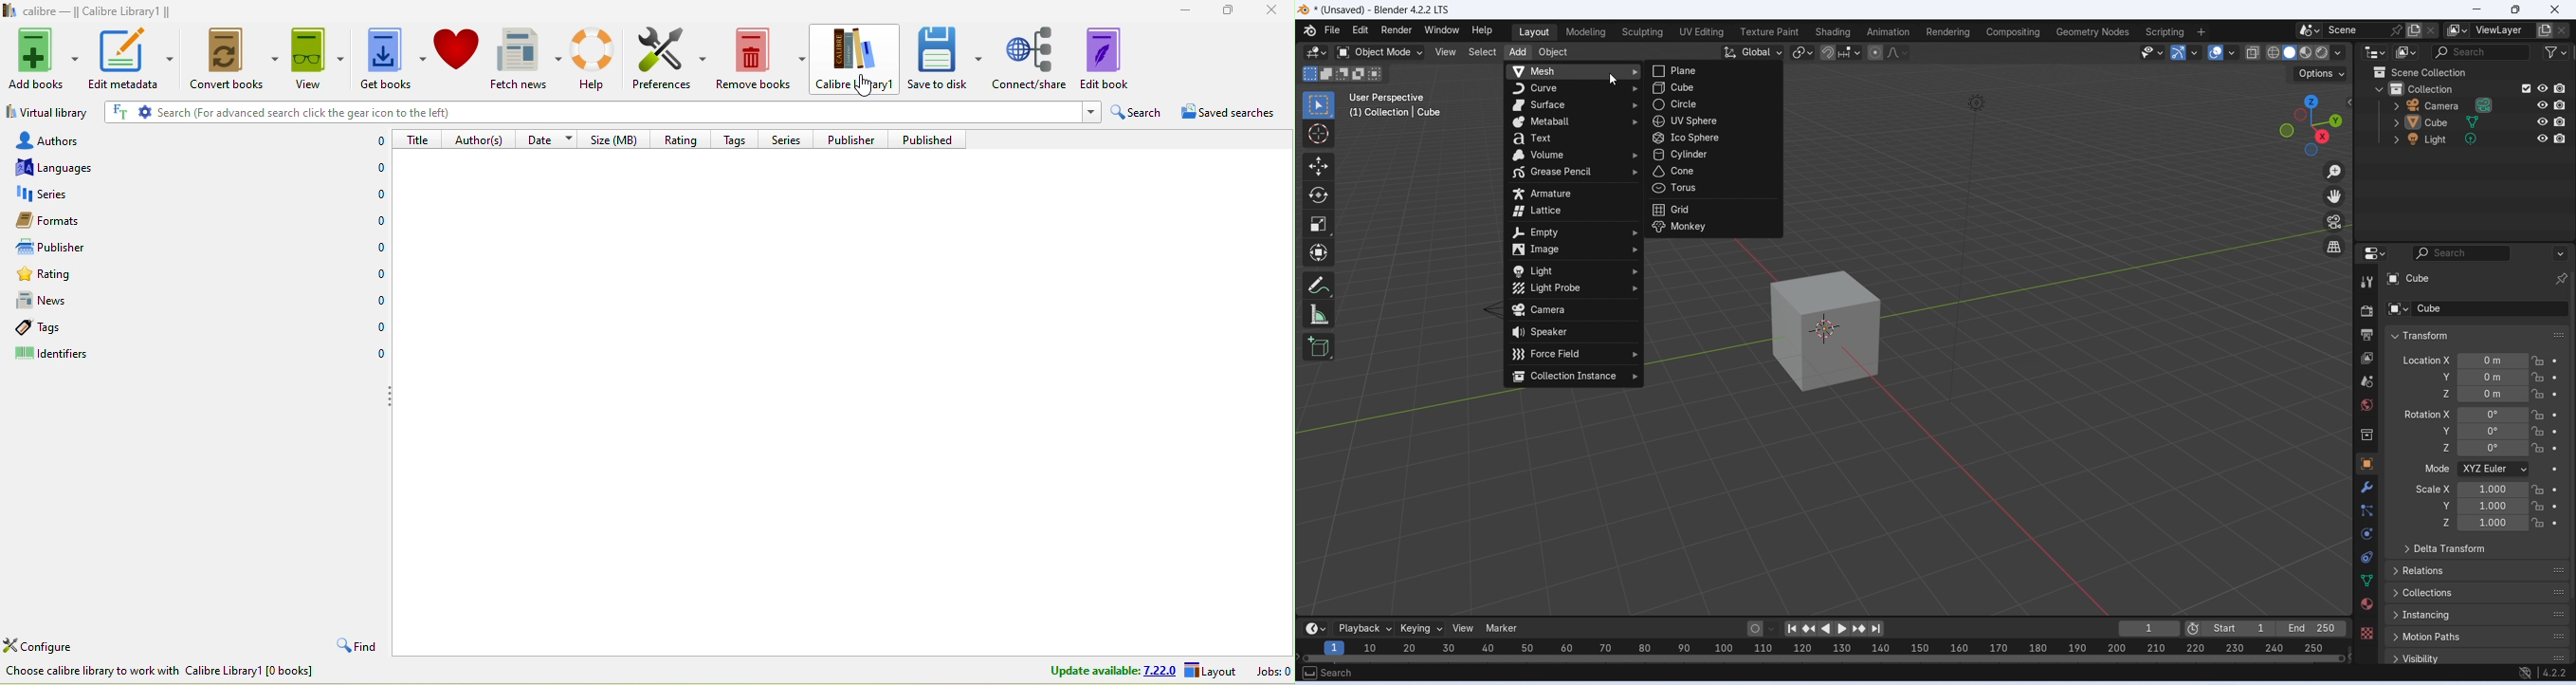 This screenshot has height=700, width=2576. Describe the element at coordinates (1441, 30) in the screenshot. I see `Window` at that location.